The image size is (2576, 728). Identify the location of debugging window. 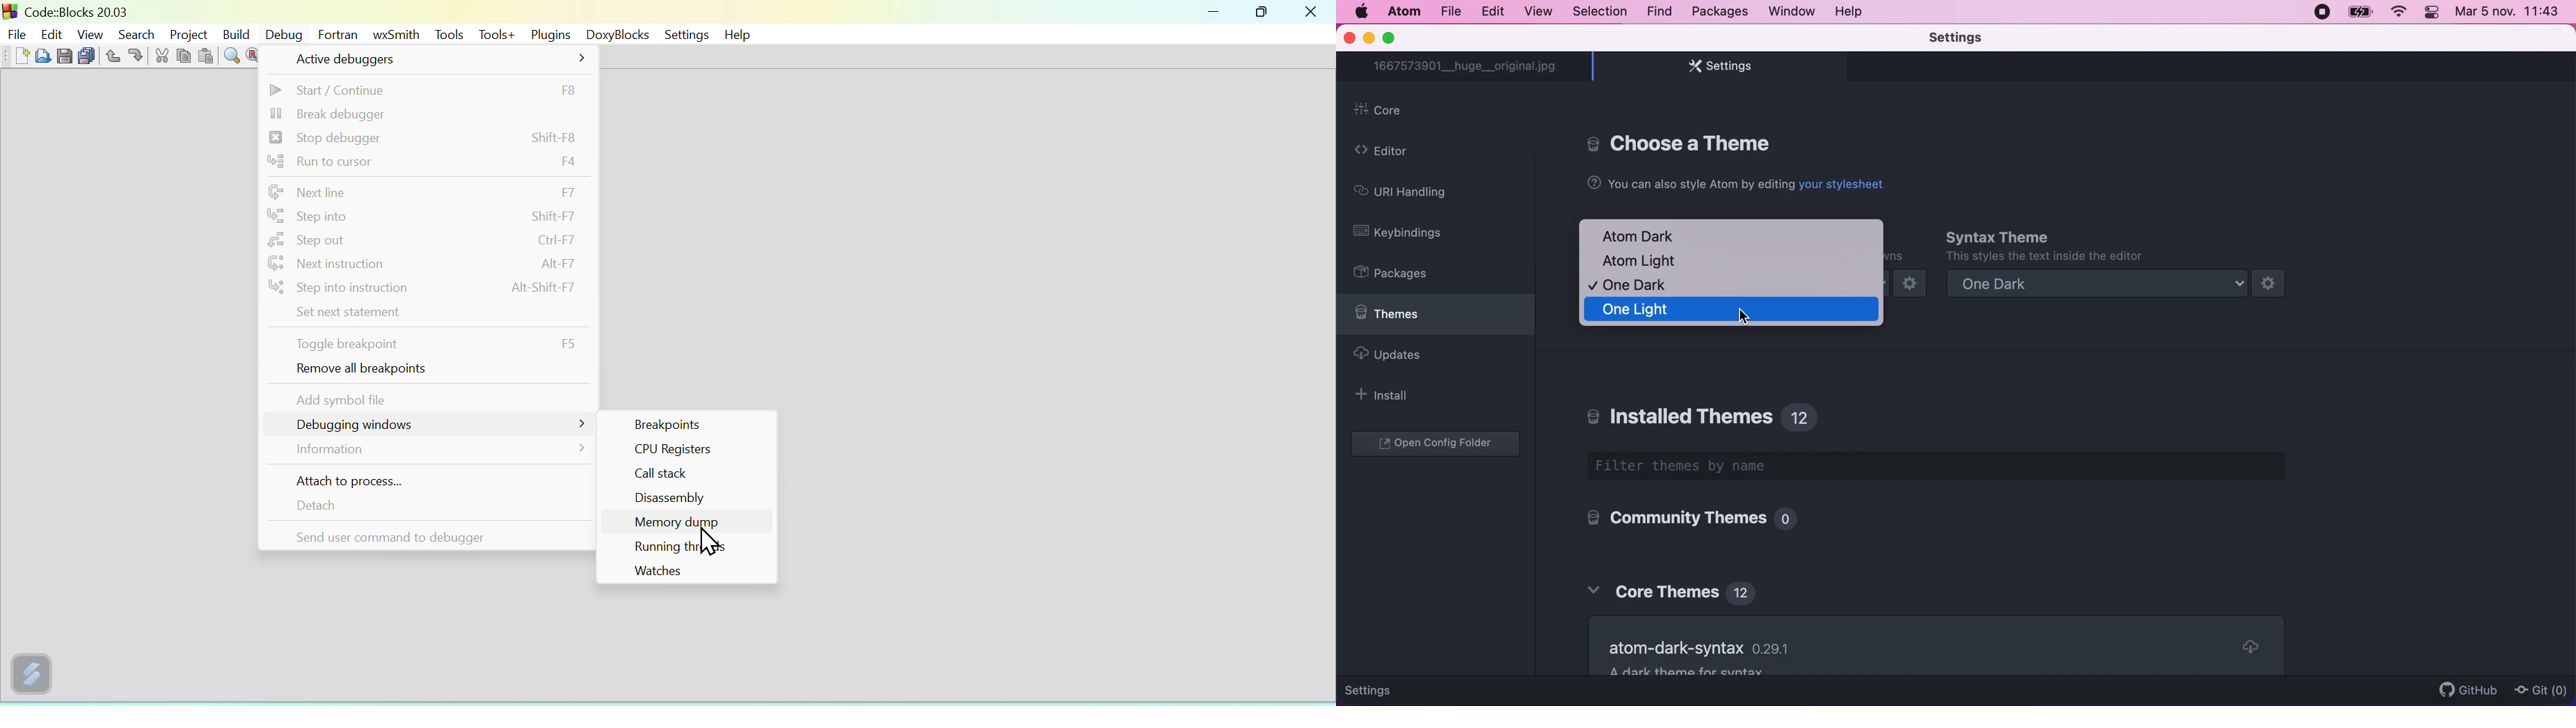
(425, 426).